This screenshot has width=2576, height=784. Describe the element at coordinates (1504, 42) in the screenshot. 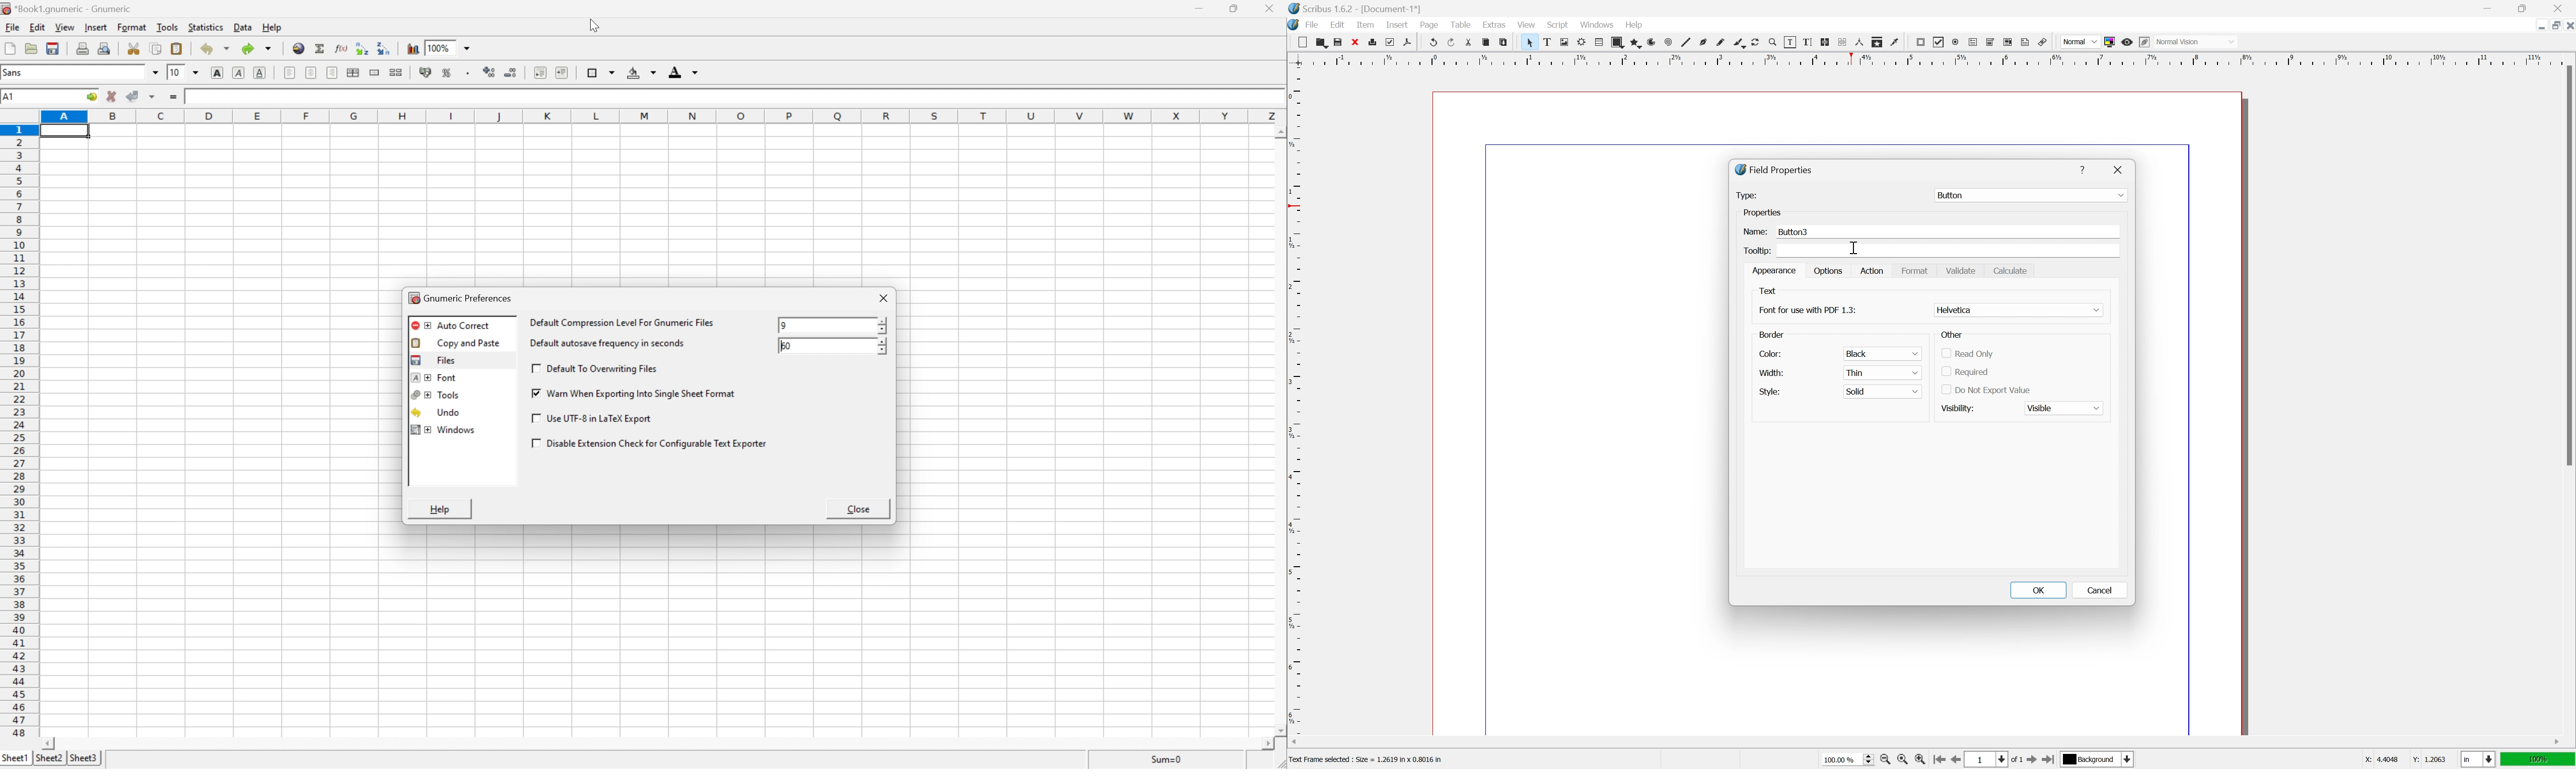

I see `paste` at that location.